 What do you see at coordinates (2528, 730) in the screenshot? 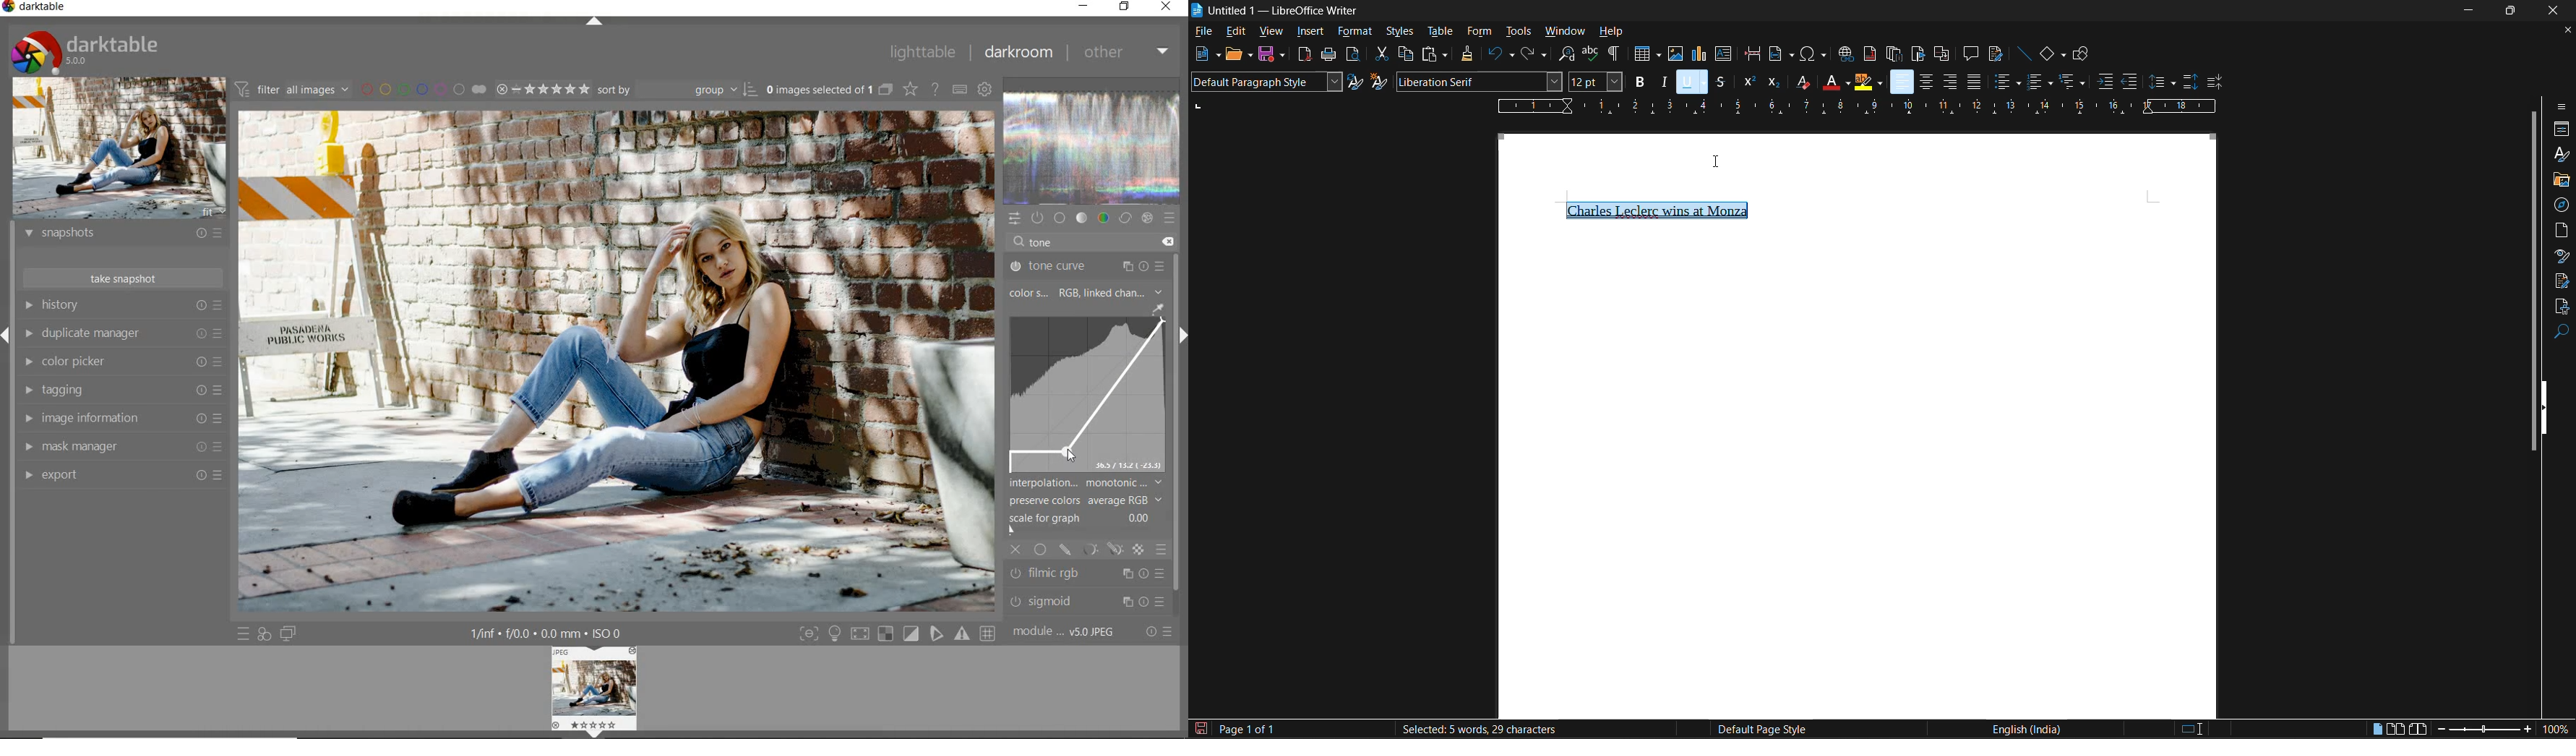
I see `zoom in` at bounding box center [2528, 730].